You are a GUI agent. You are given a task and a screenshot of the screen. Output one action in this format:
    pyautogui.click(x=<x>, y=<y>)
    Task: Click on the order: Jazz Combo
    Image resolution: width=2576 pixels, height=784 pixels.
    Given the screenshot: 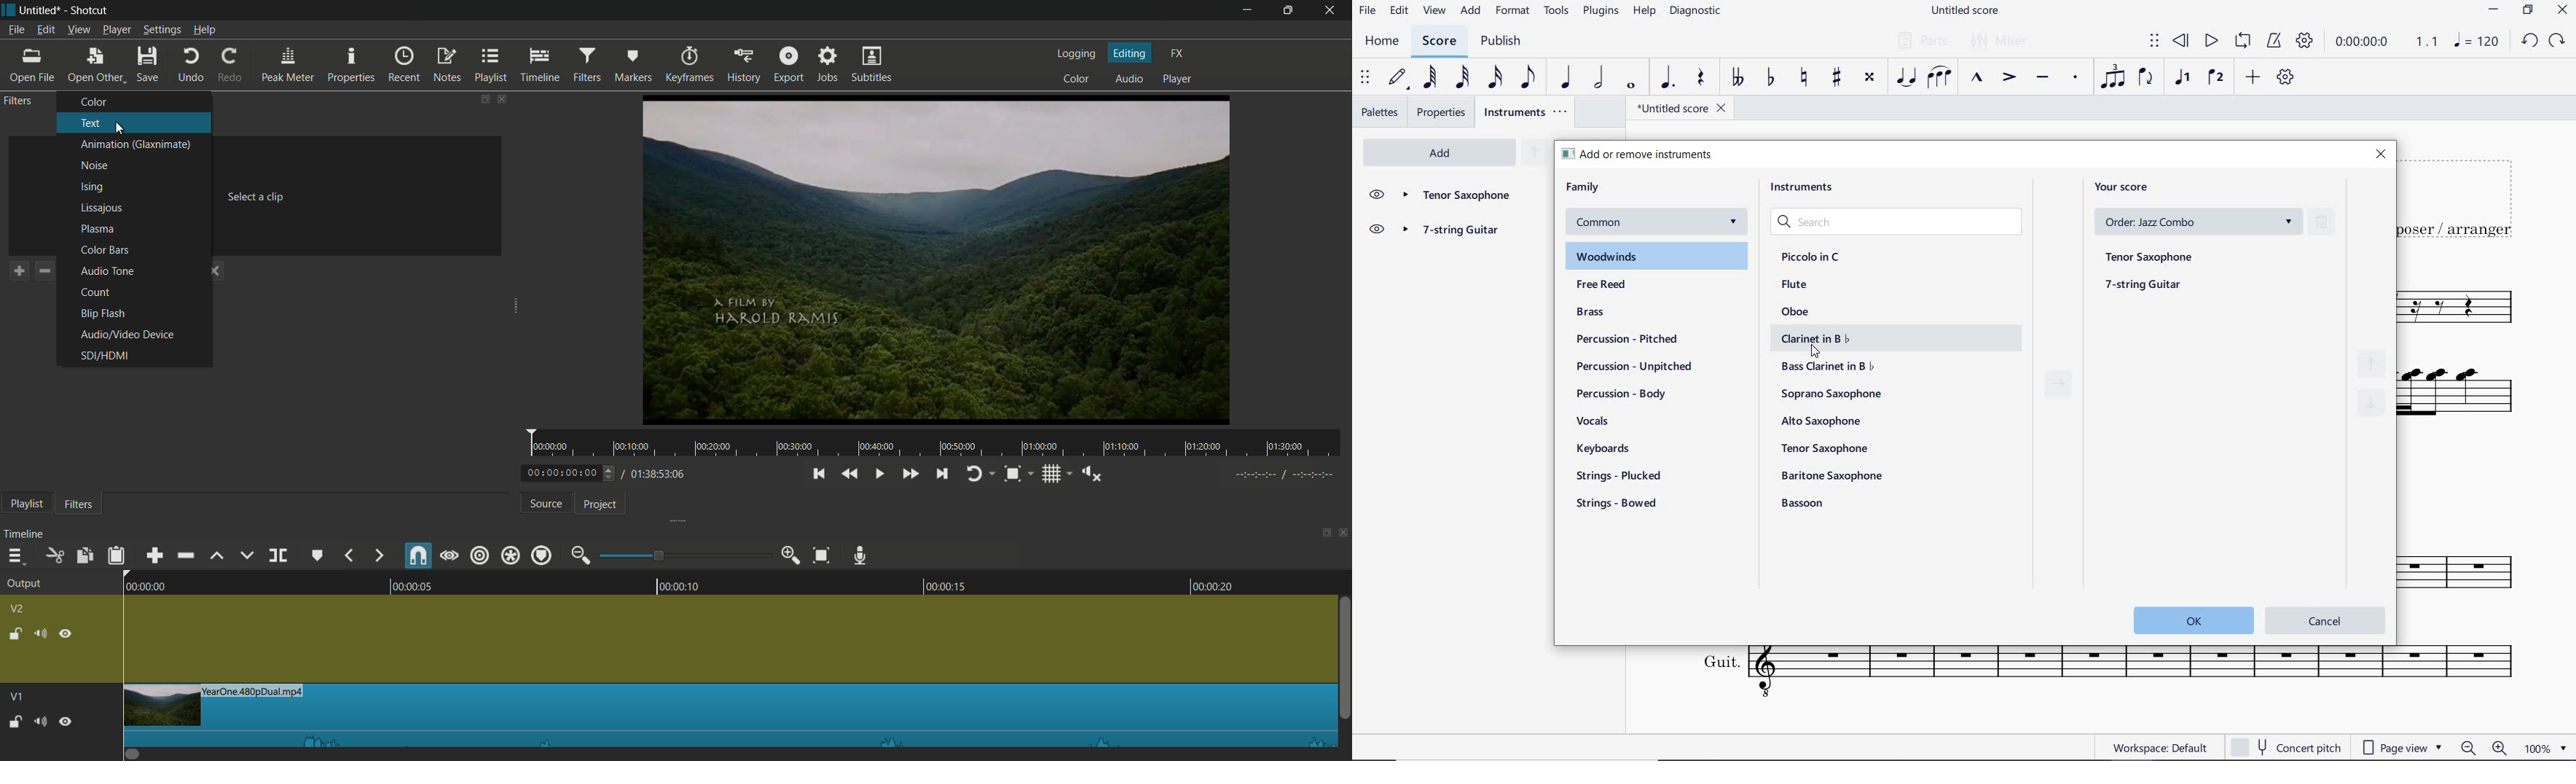 What is the action you would take?
    pyautogui.click(x=2203, y=222)
    